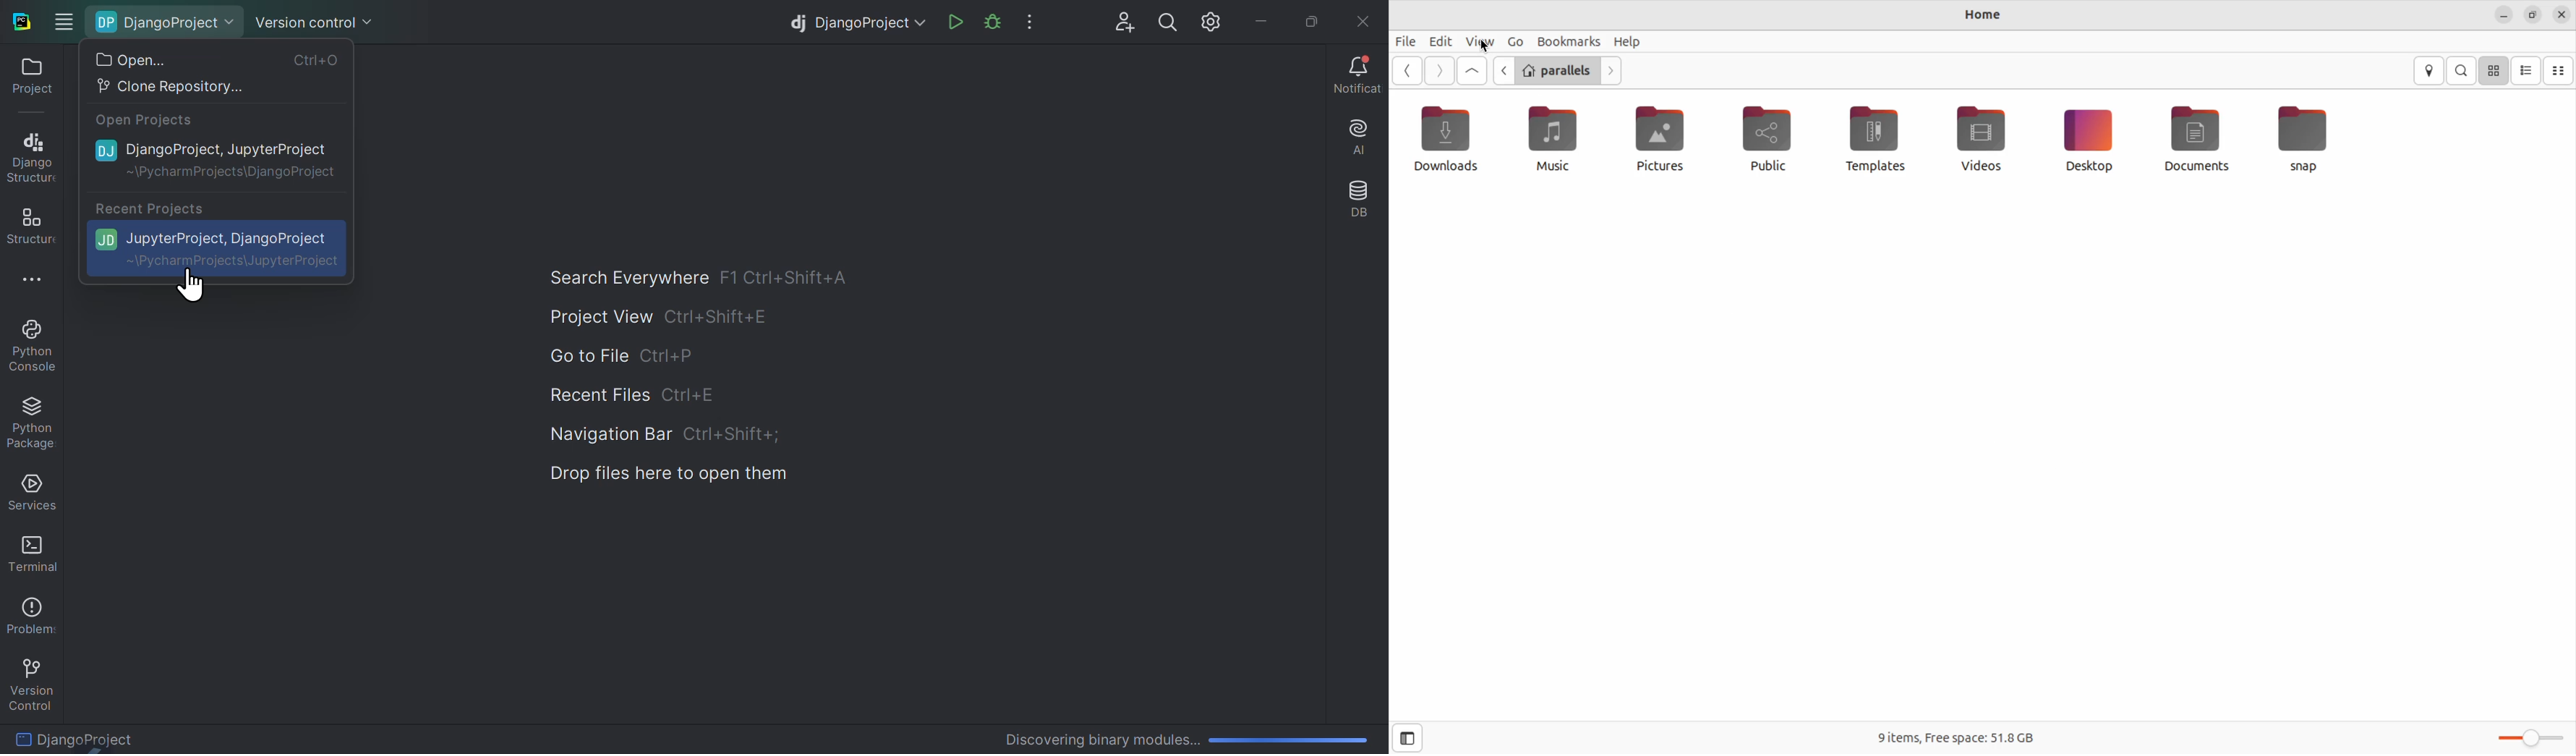 This screenshot has width=2576, height=756. I want to click on Drop files here to open them, so click(665, 470).